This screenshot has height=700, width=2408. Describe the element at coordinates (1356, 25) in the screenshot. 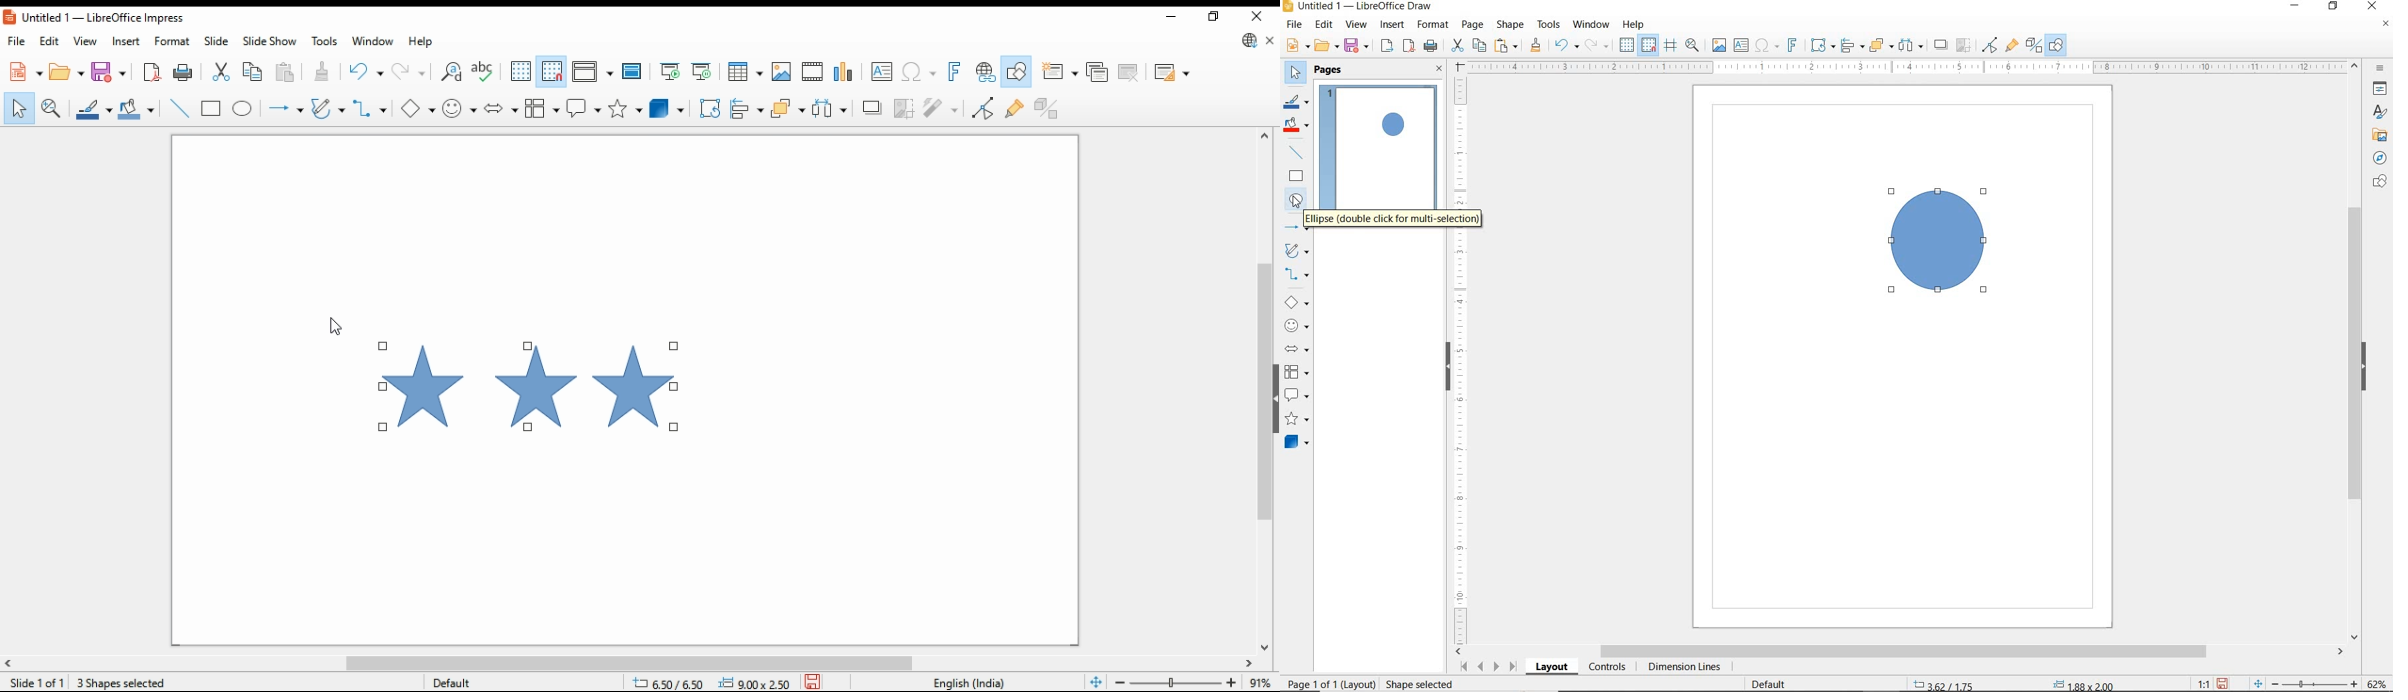

I see `VIEW` at that location.